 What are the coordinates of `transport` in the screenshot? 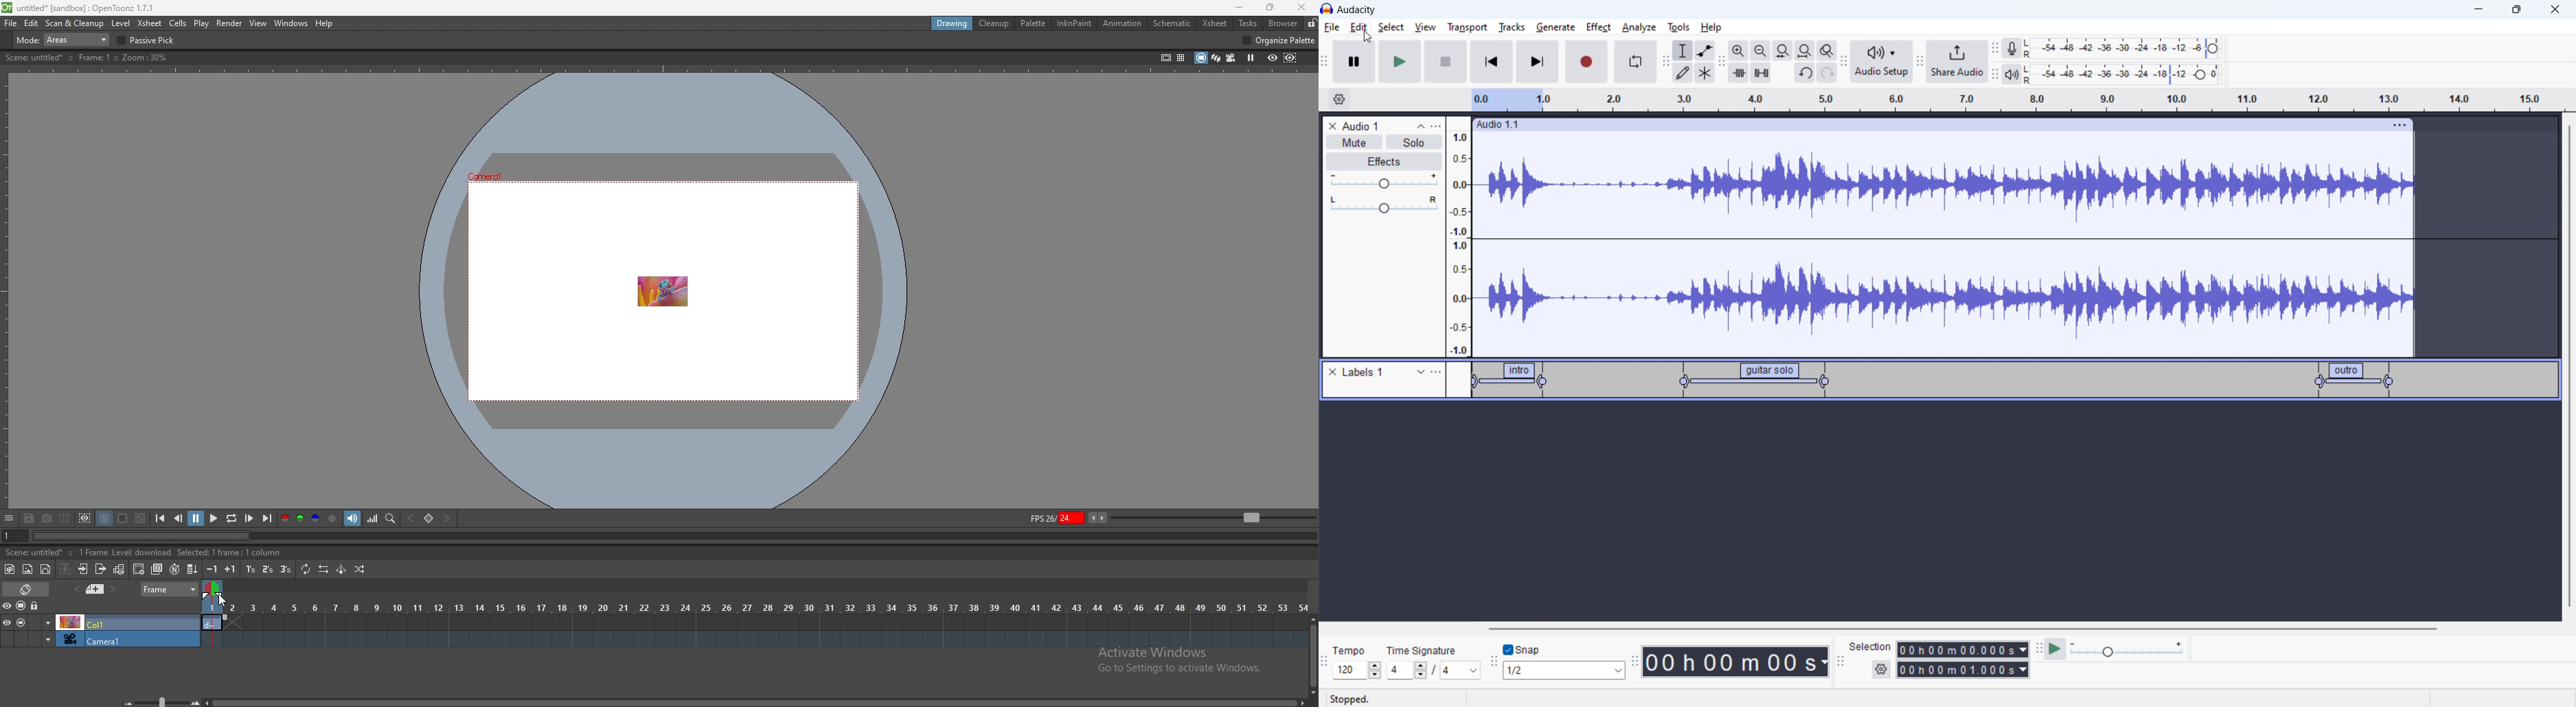 It's located at (1467, 27).